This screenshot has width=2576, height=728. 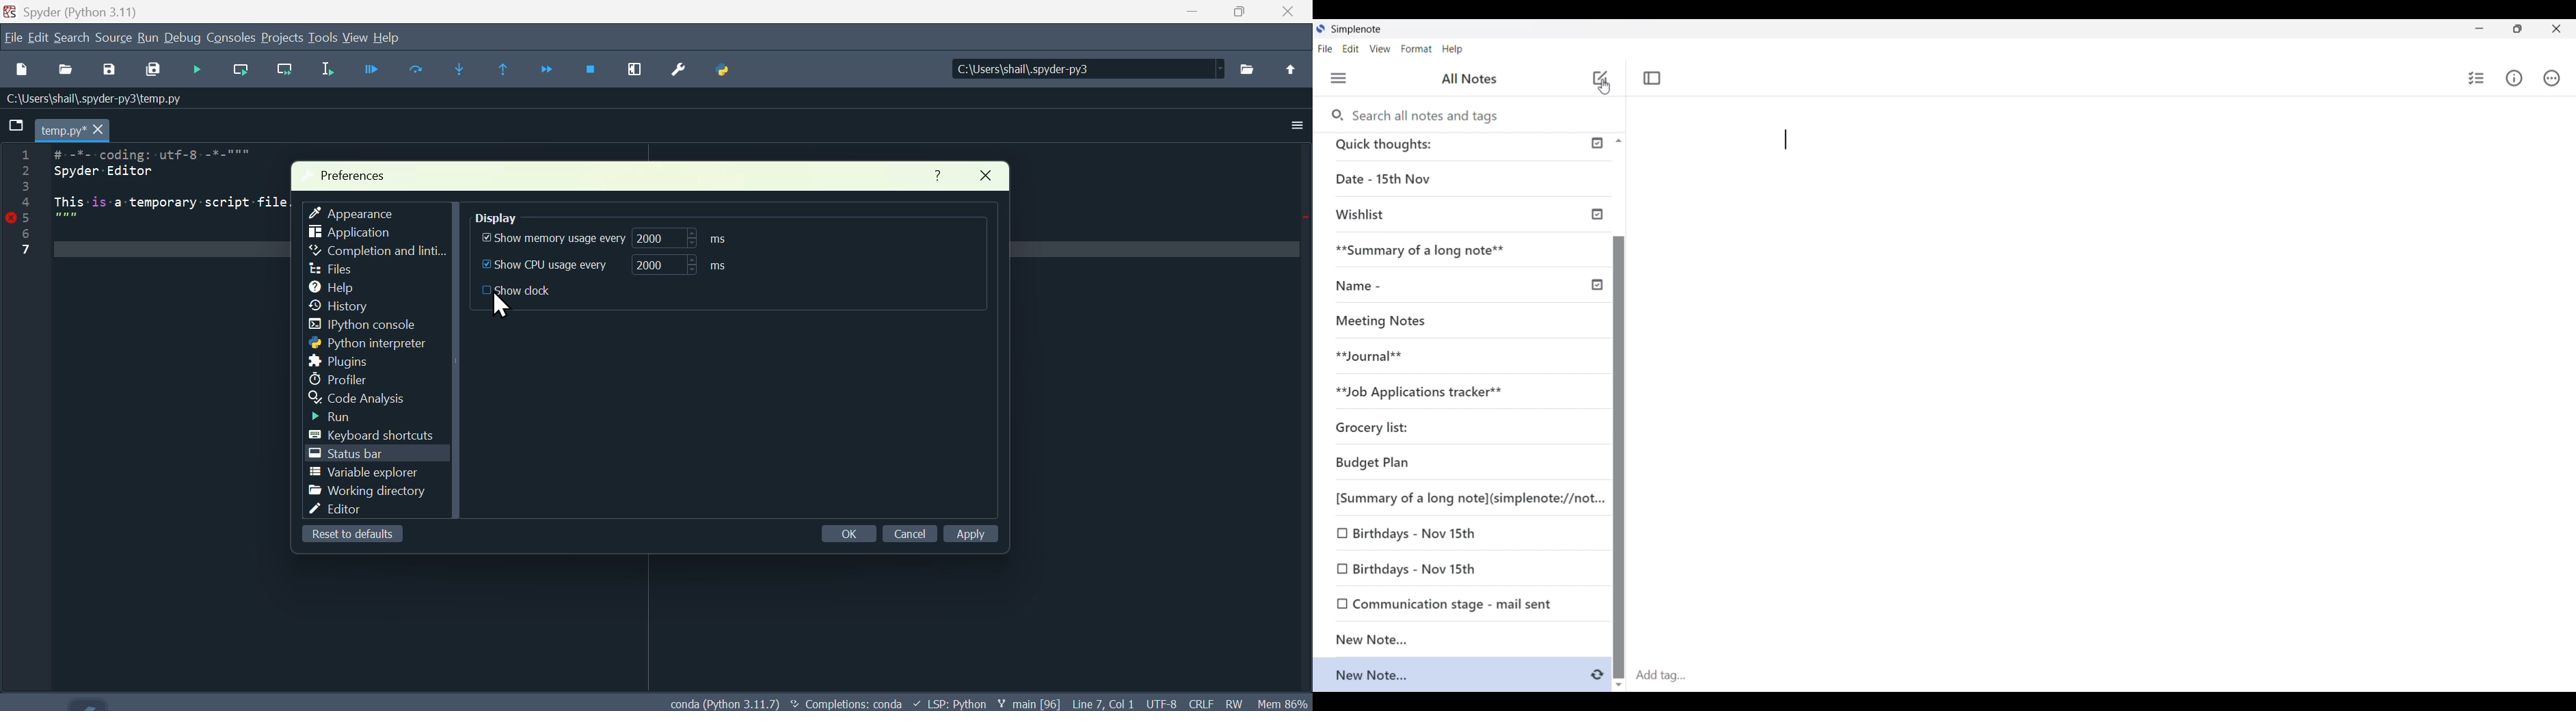 I want to click on Keyboard shortcuts, so click(x=381, y=434).